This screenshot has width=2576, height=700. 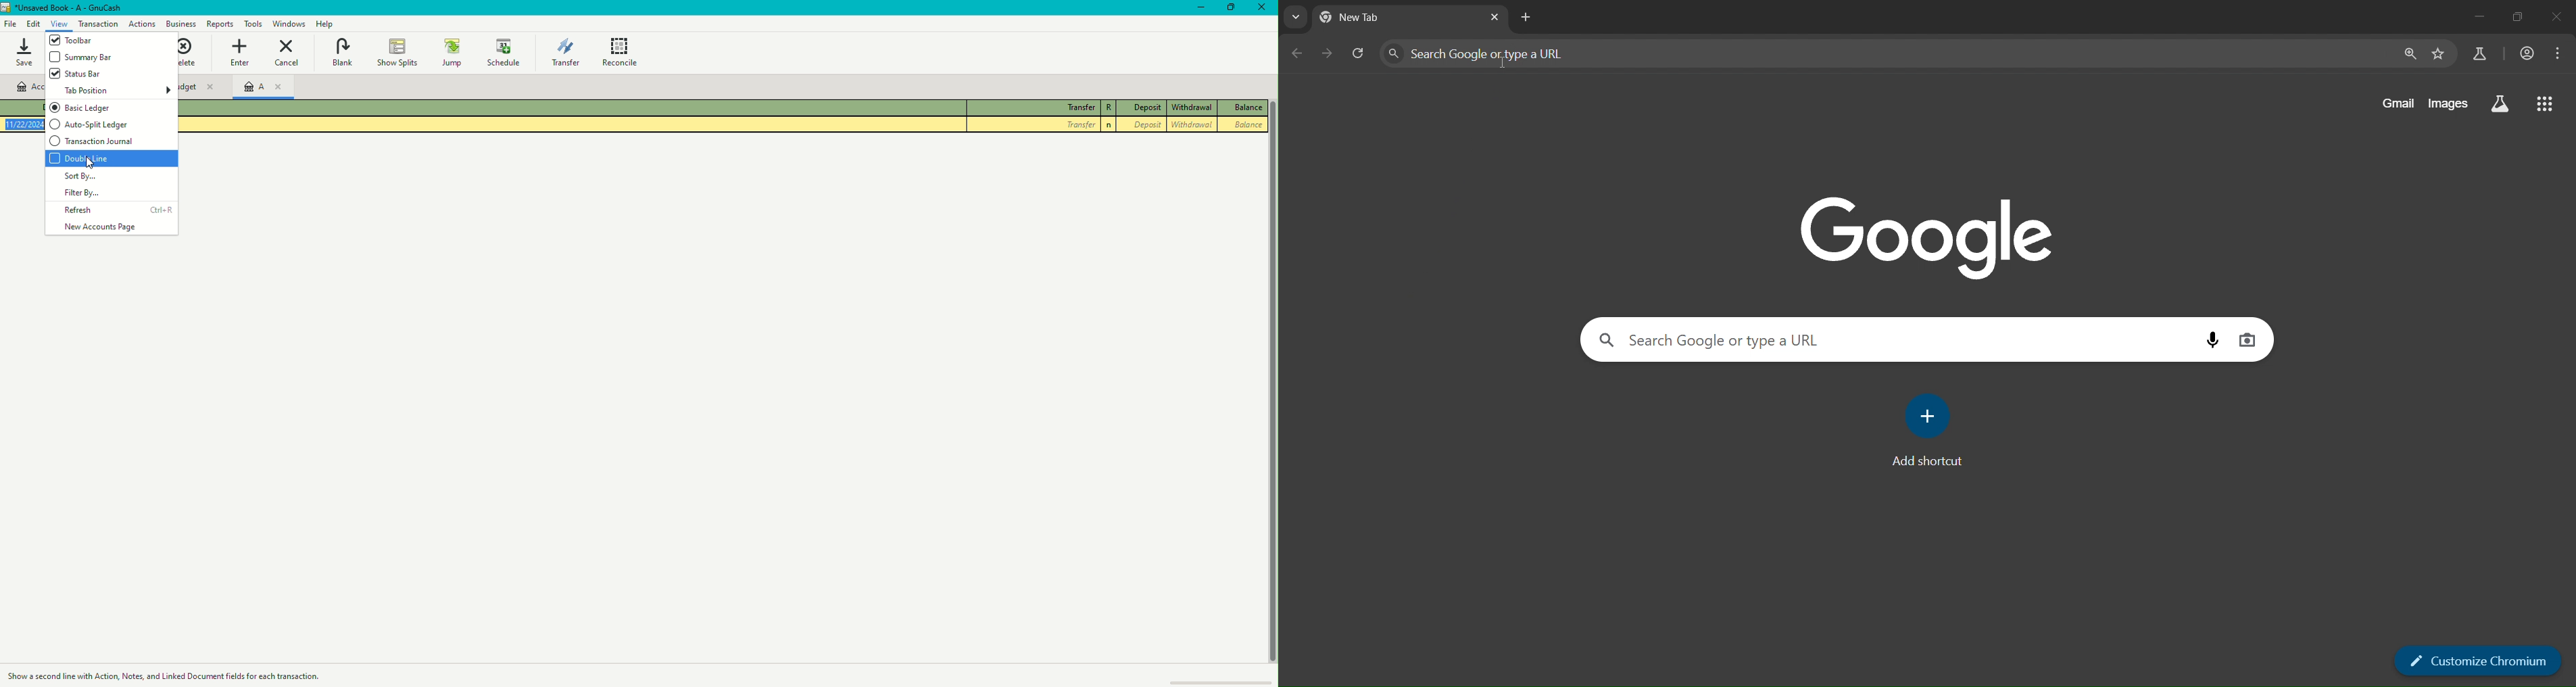 I want to click on New Accounts Page, so click(x=115, y=229).